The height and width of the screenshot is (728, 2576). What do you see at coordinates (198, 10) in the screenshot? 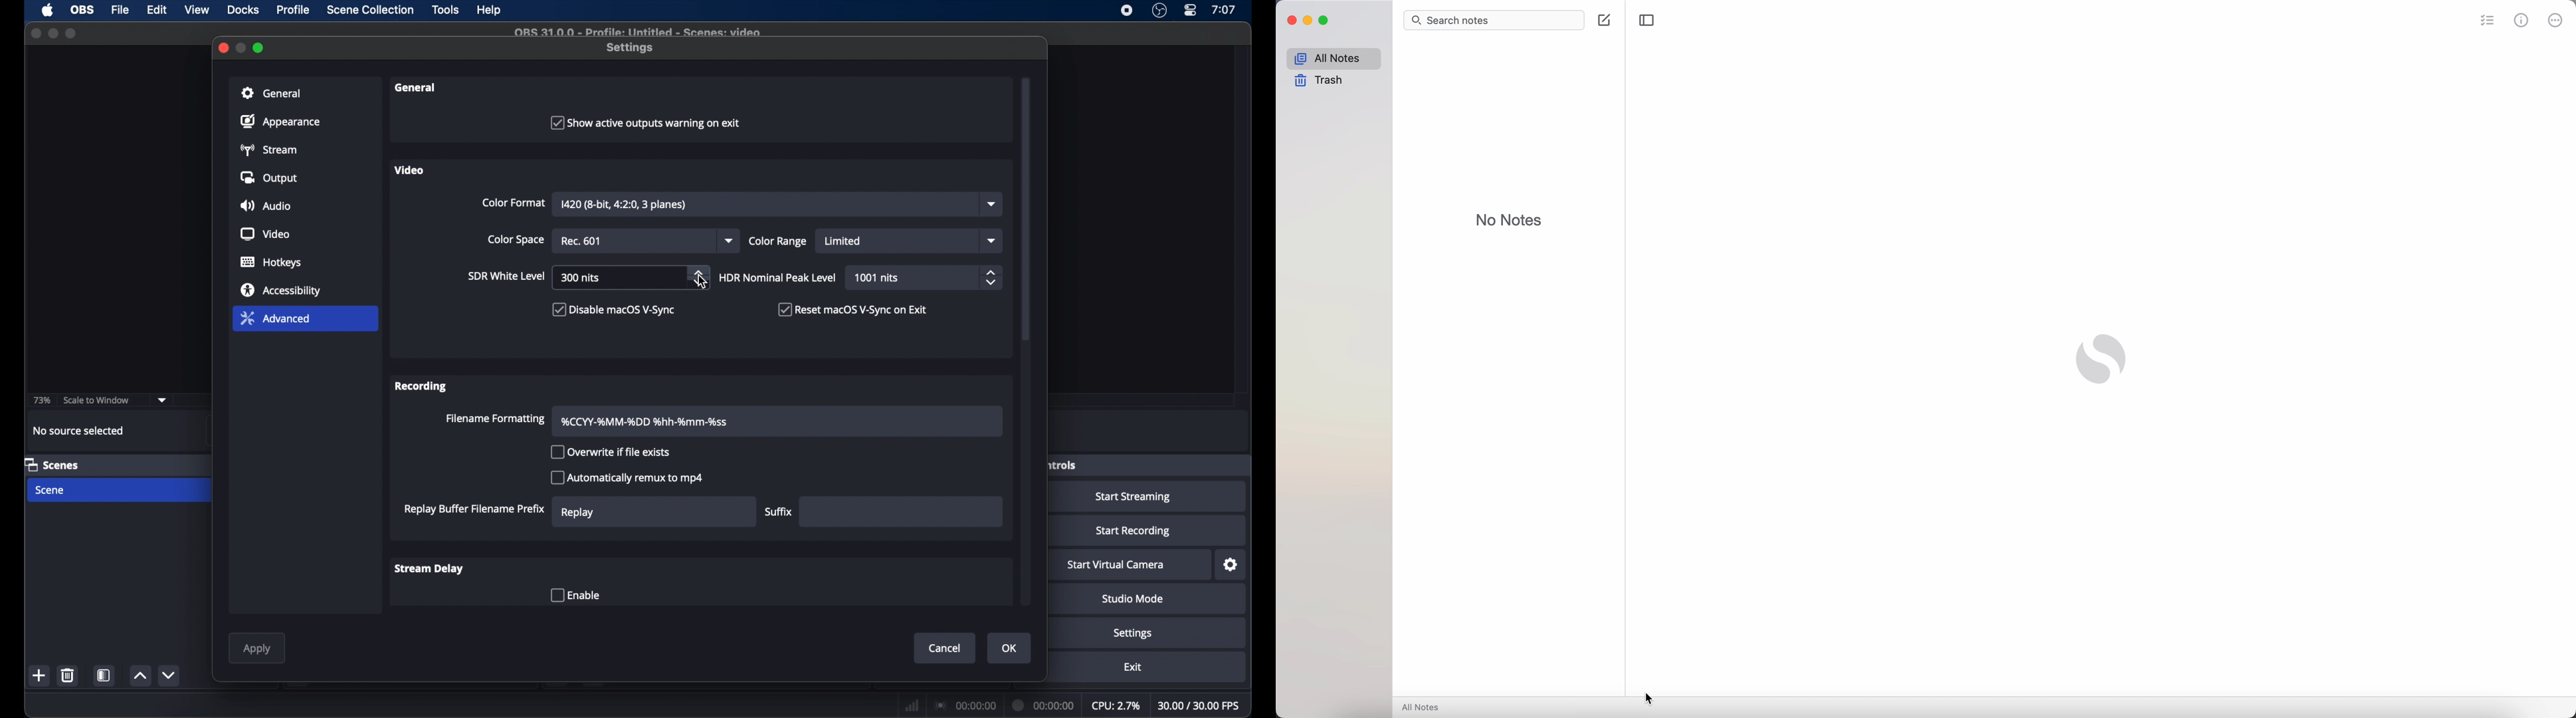
I see `view` at bounding box center [198, 10].